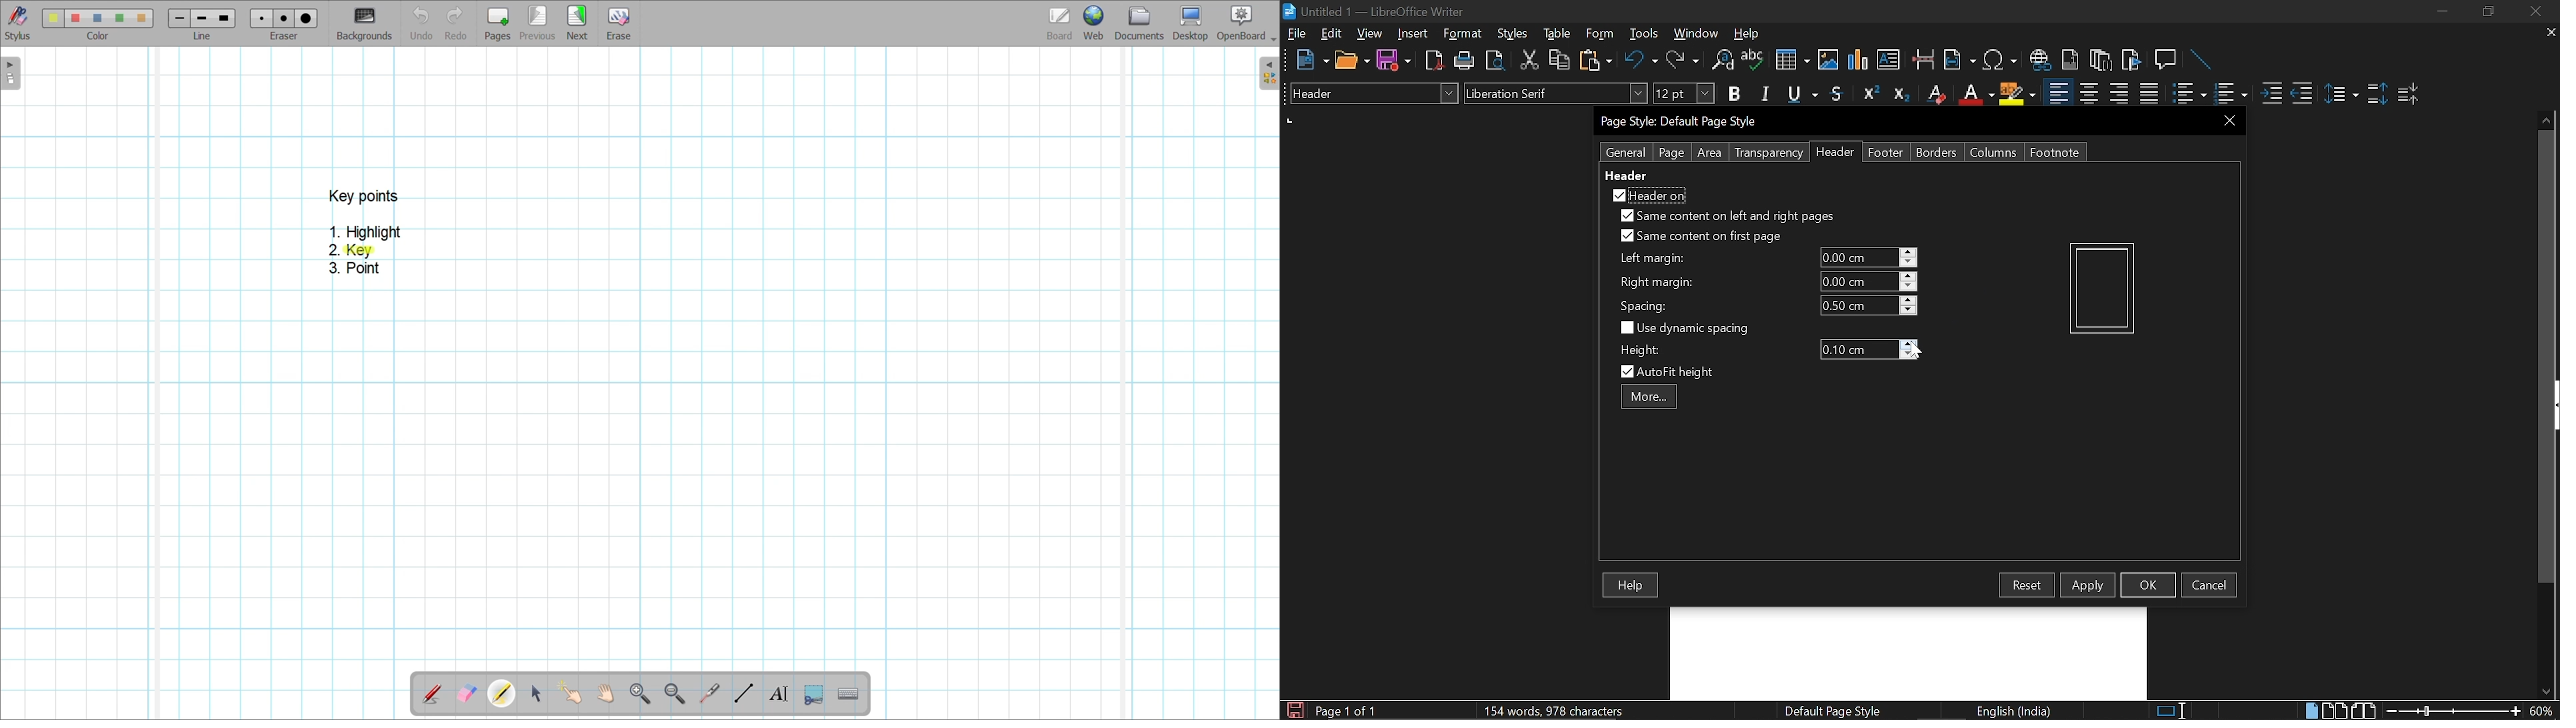 The width and height of the screenshot is (2576, 728). I want to click on CLose, so click(2227, 120).